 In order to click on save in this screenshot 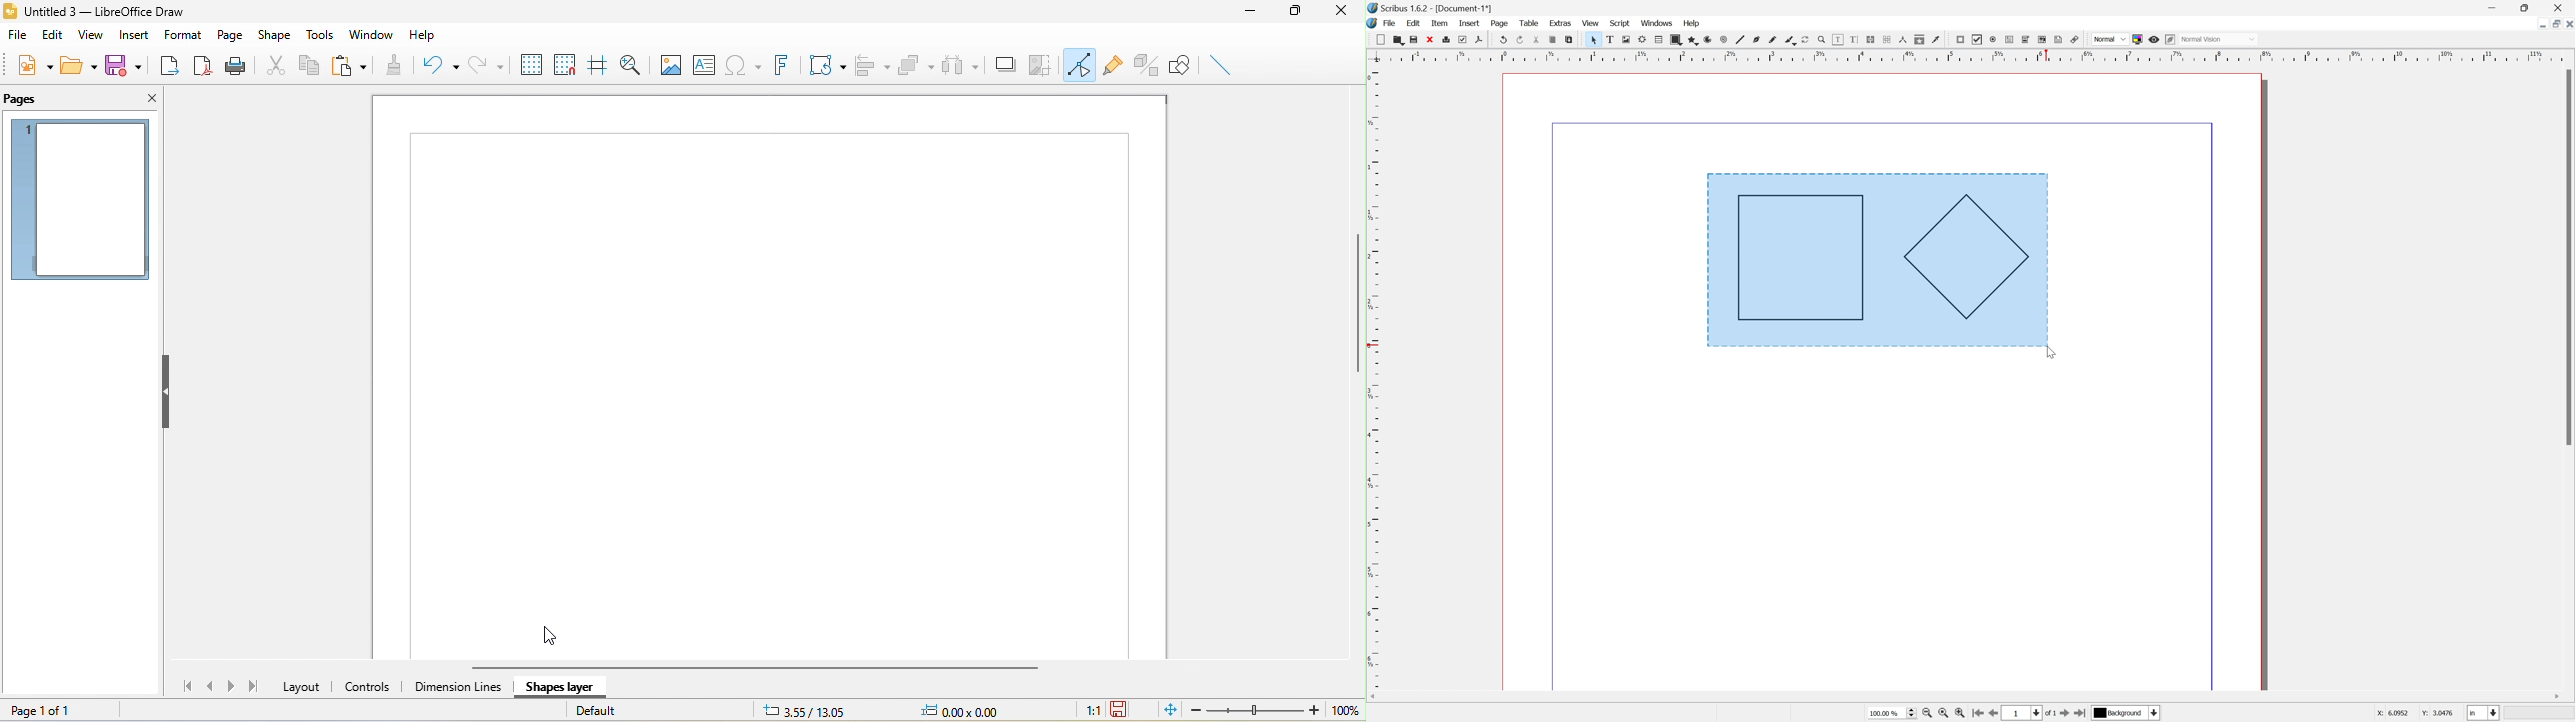, I will do `click(129, 65)`.